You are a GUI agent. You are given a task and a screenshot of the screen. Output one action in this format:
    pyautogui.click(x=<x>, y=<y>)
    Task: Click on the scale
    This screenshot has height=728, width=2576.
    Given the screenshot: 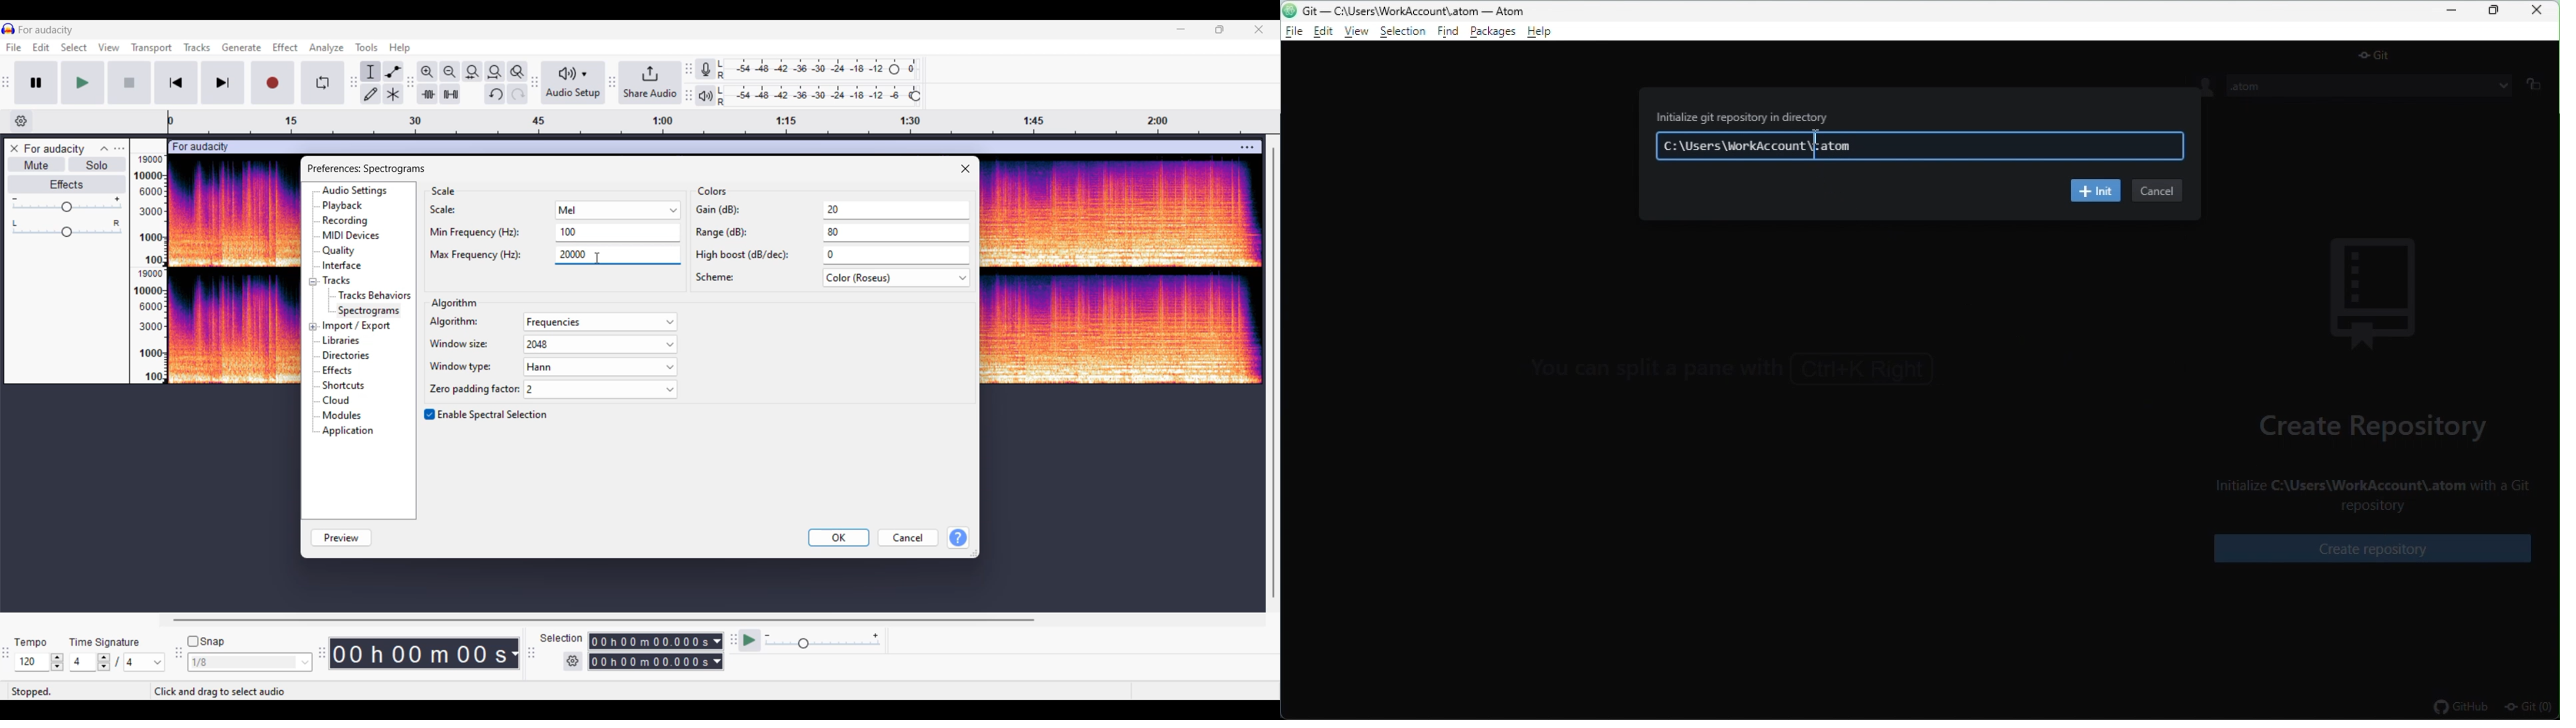 What is the action you would take?
    pyautogui.click(x=557, y=211)
    